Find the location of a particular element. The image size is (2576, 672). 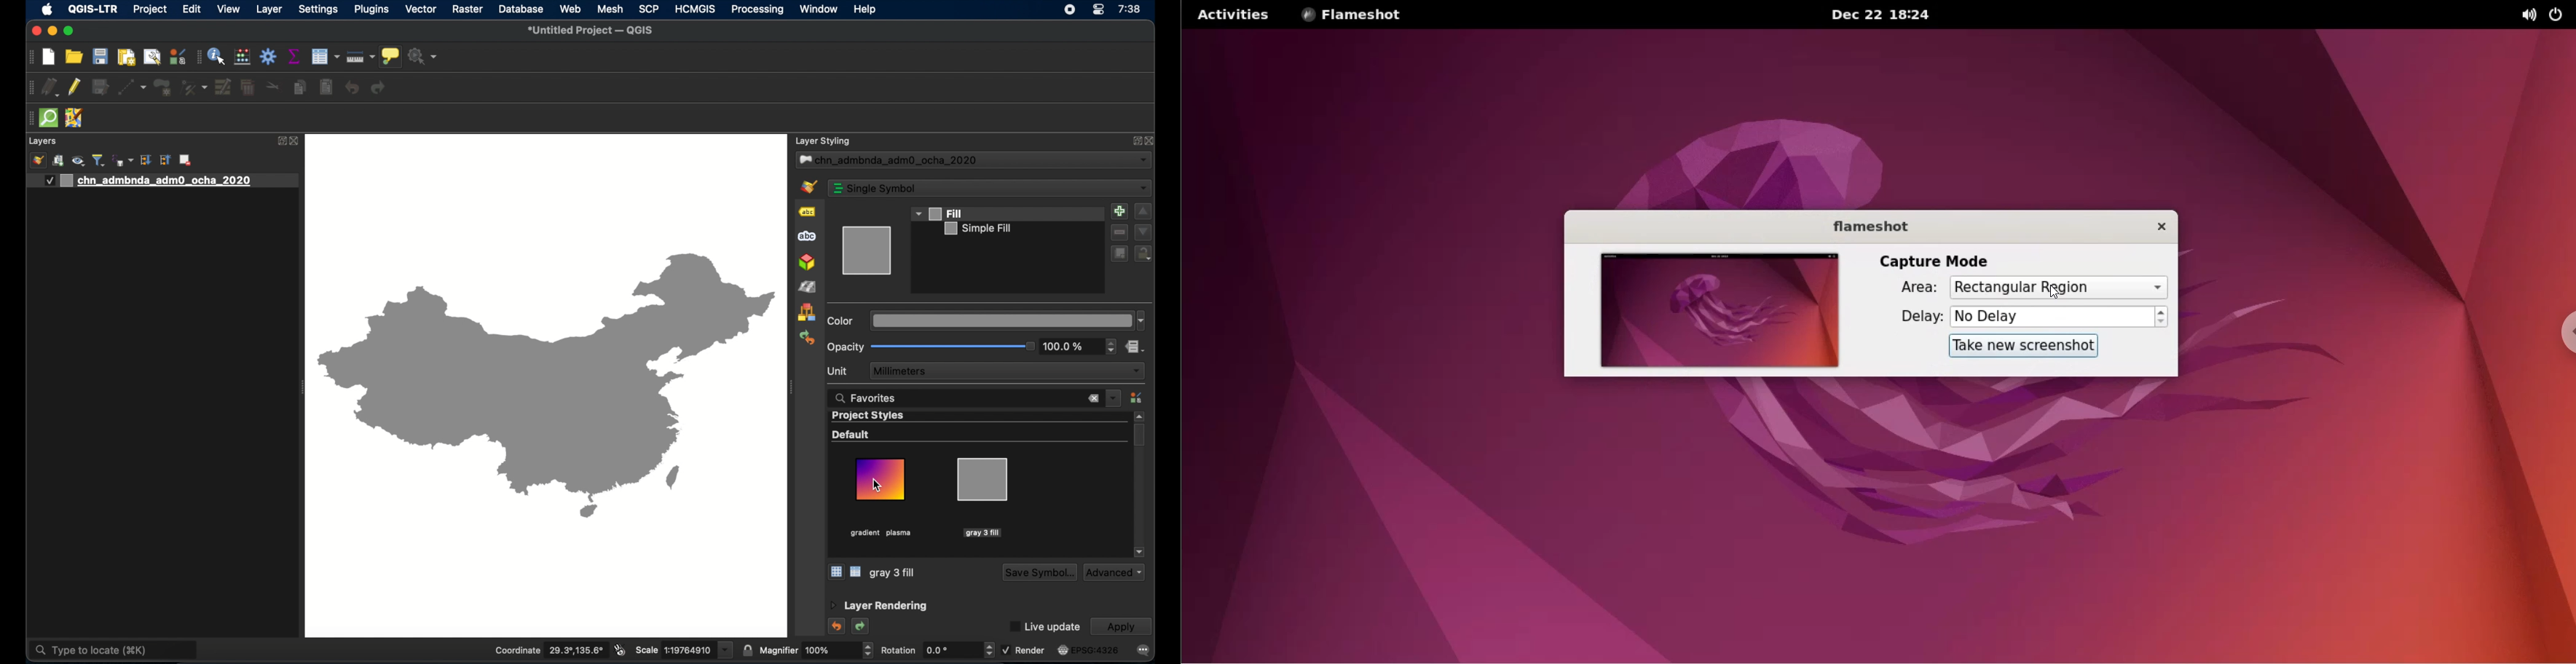

delay: is located at coordinates (1911, 316).